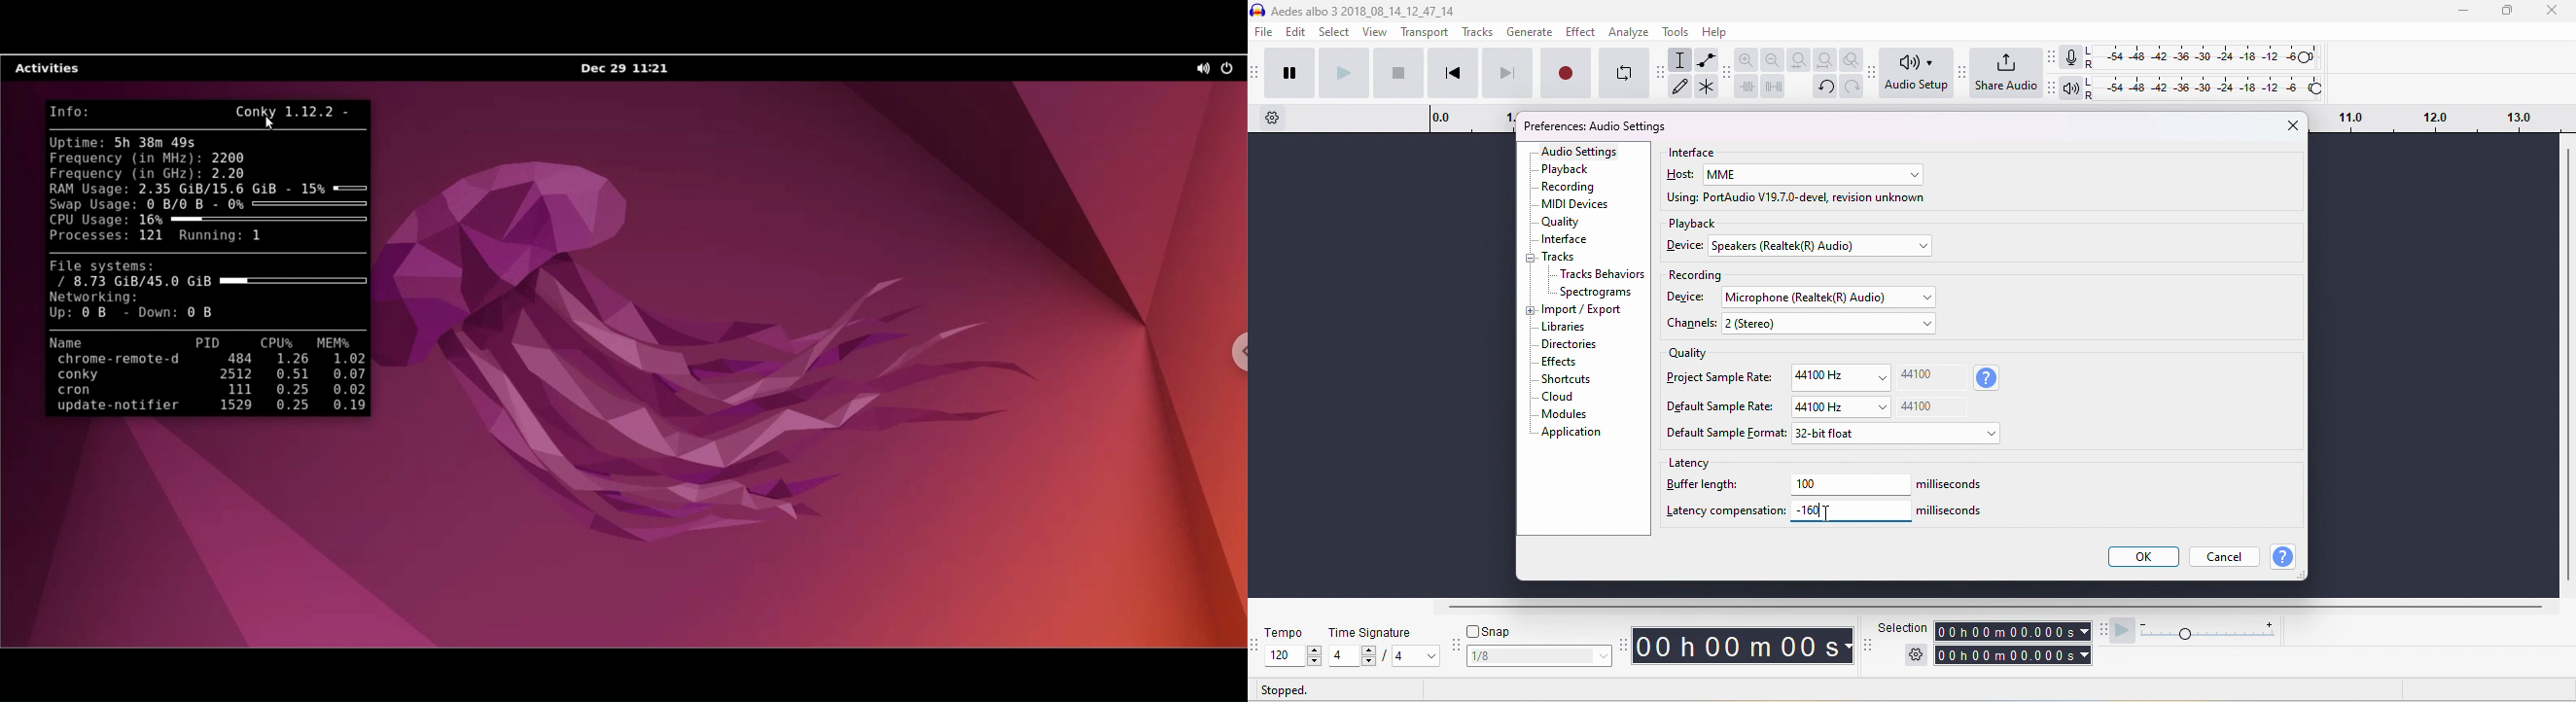 Image resolution: width=2576 pixels, height=728 pixels. I want to click on selection toolbar, so click(1867, 644).